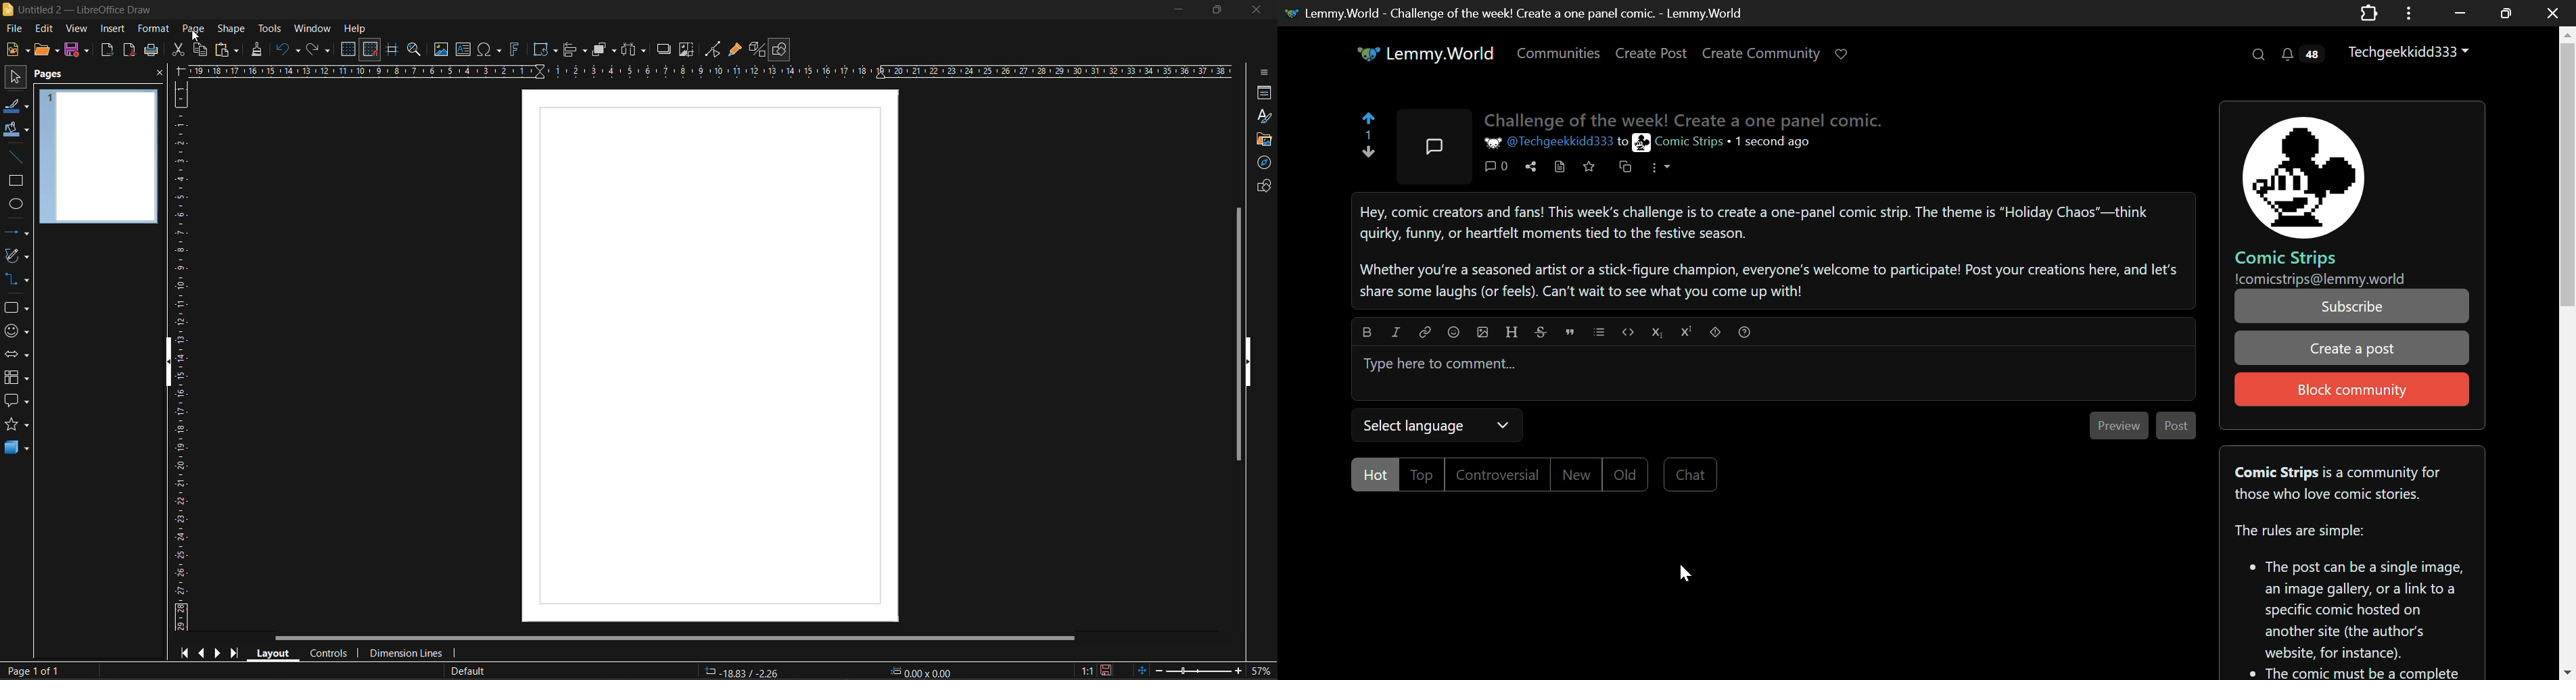  I want to click on Options Menu, so click(2406, 12).